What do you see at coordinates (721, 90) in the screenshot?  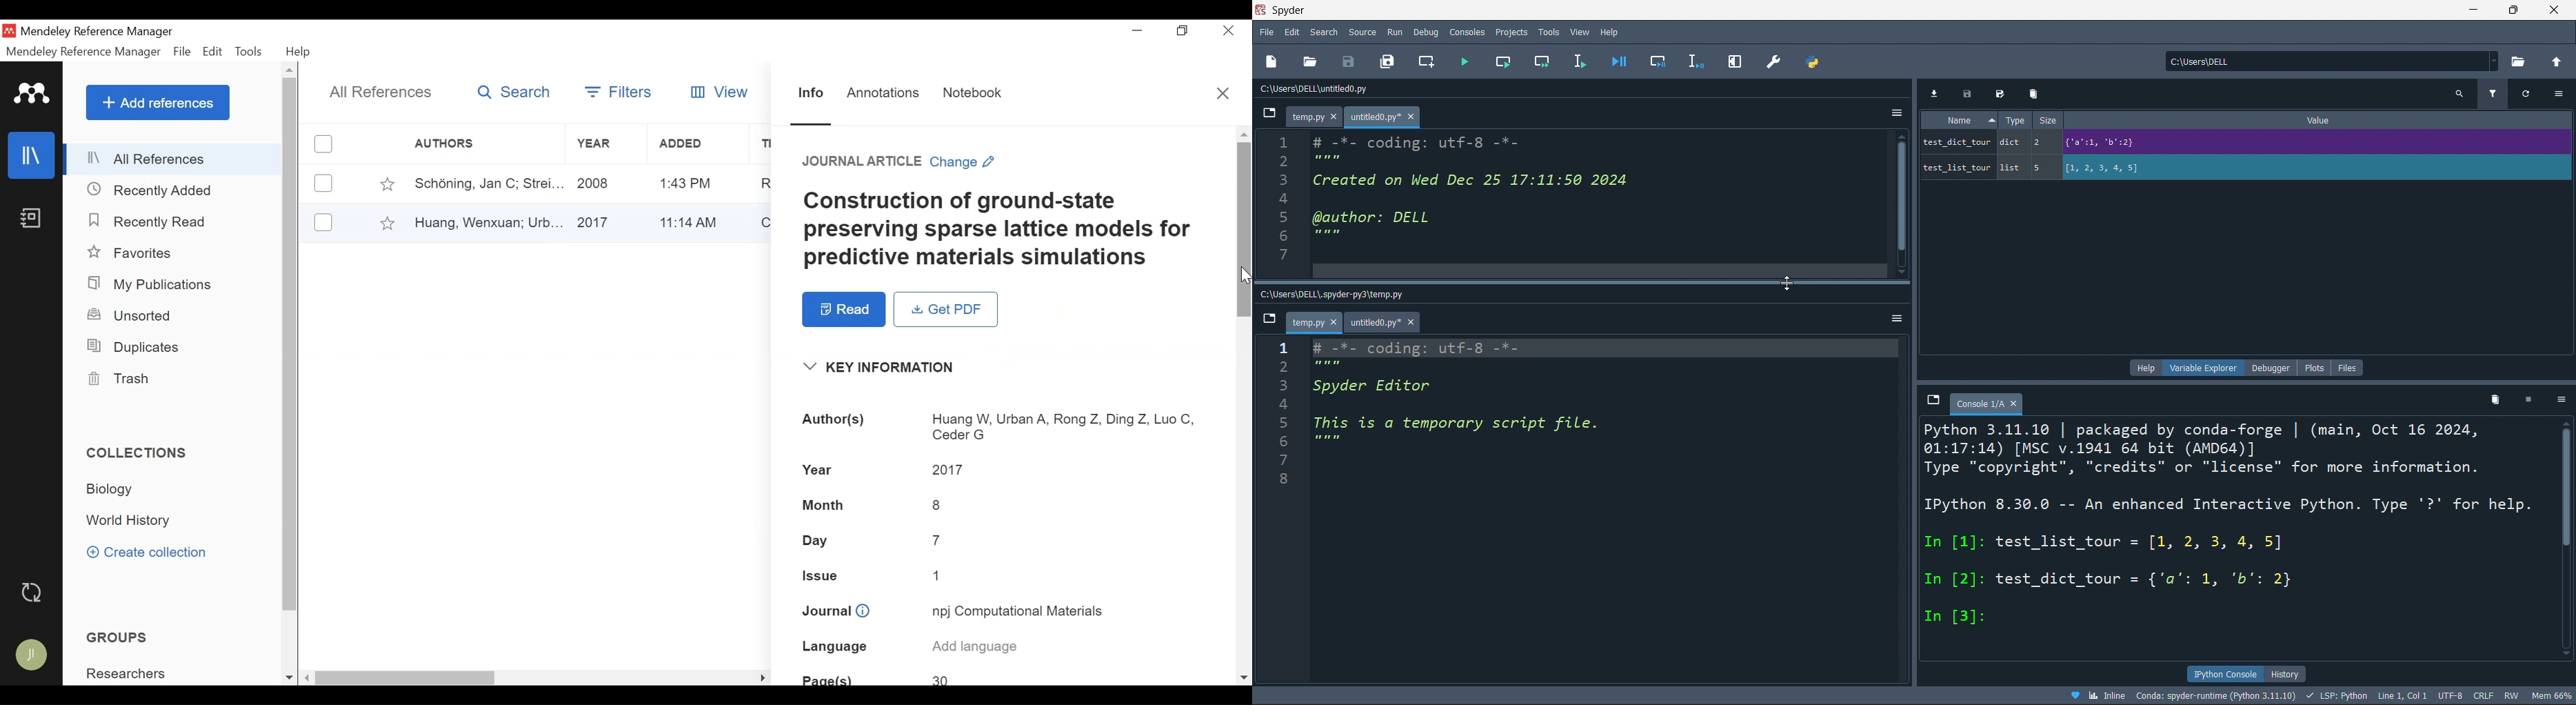 I see `View` at bounding box center [721, 90].